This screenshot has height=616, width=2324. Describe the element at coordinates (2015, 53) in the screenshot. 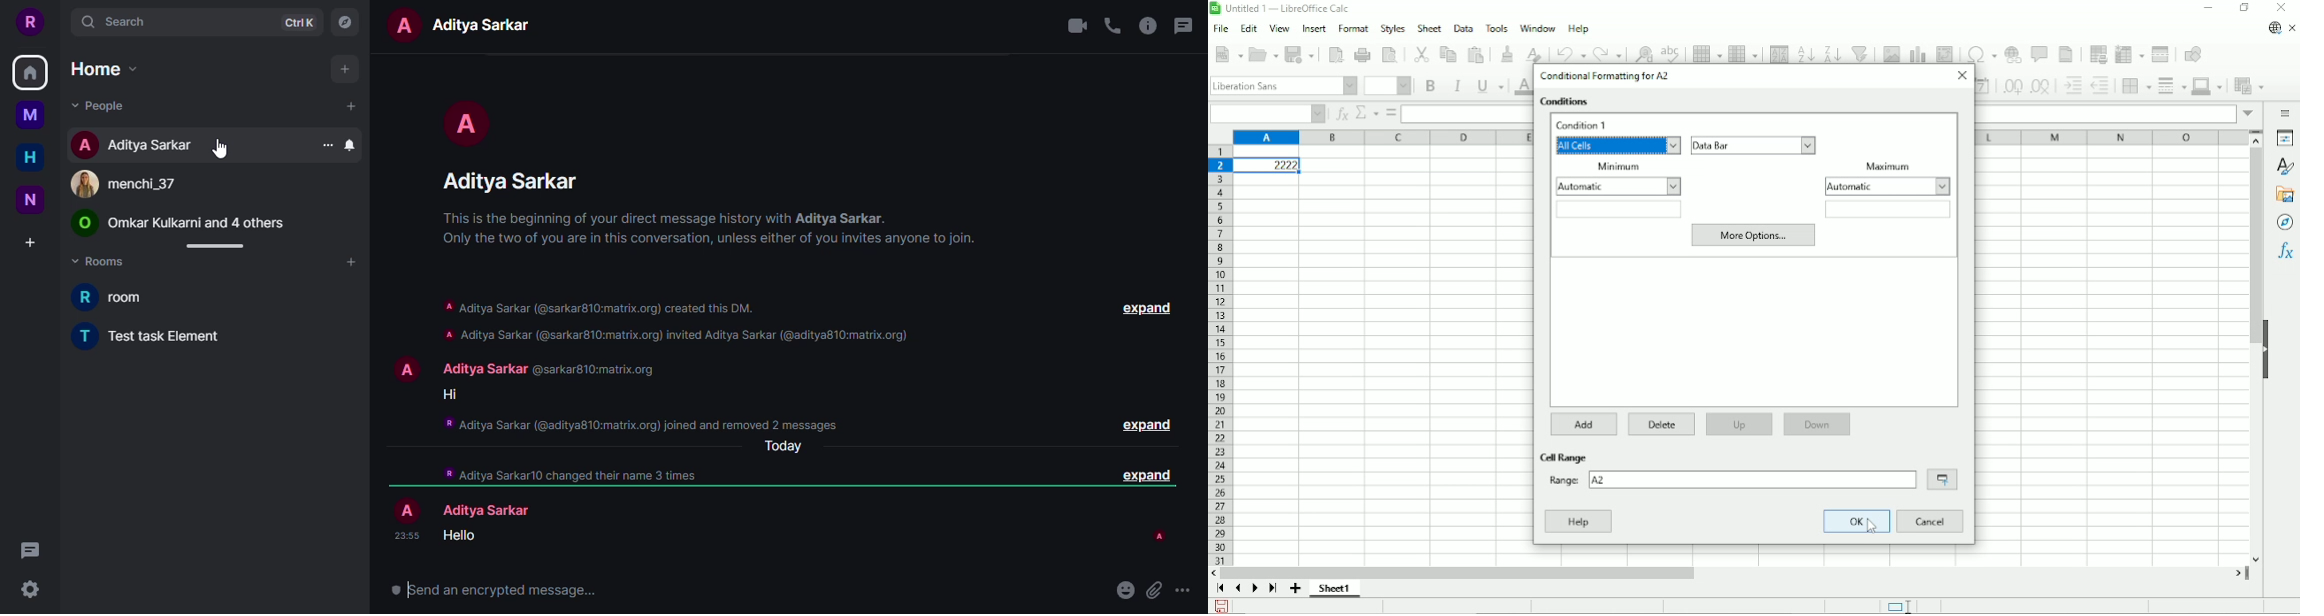

I see `Insert hyperlink` at that location.